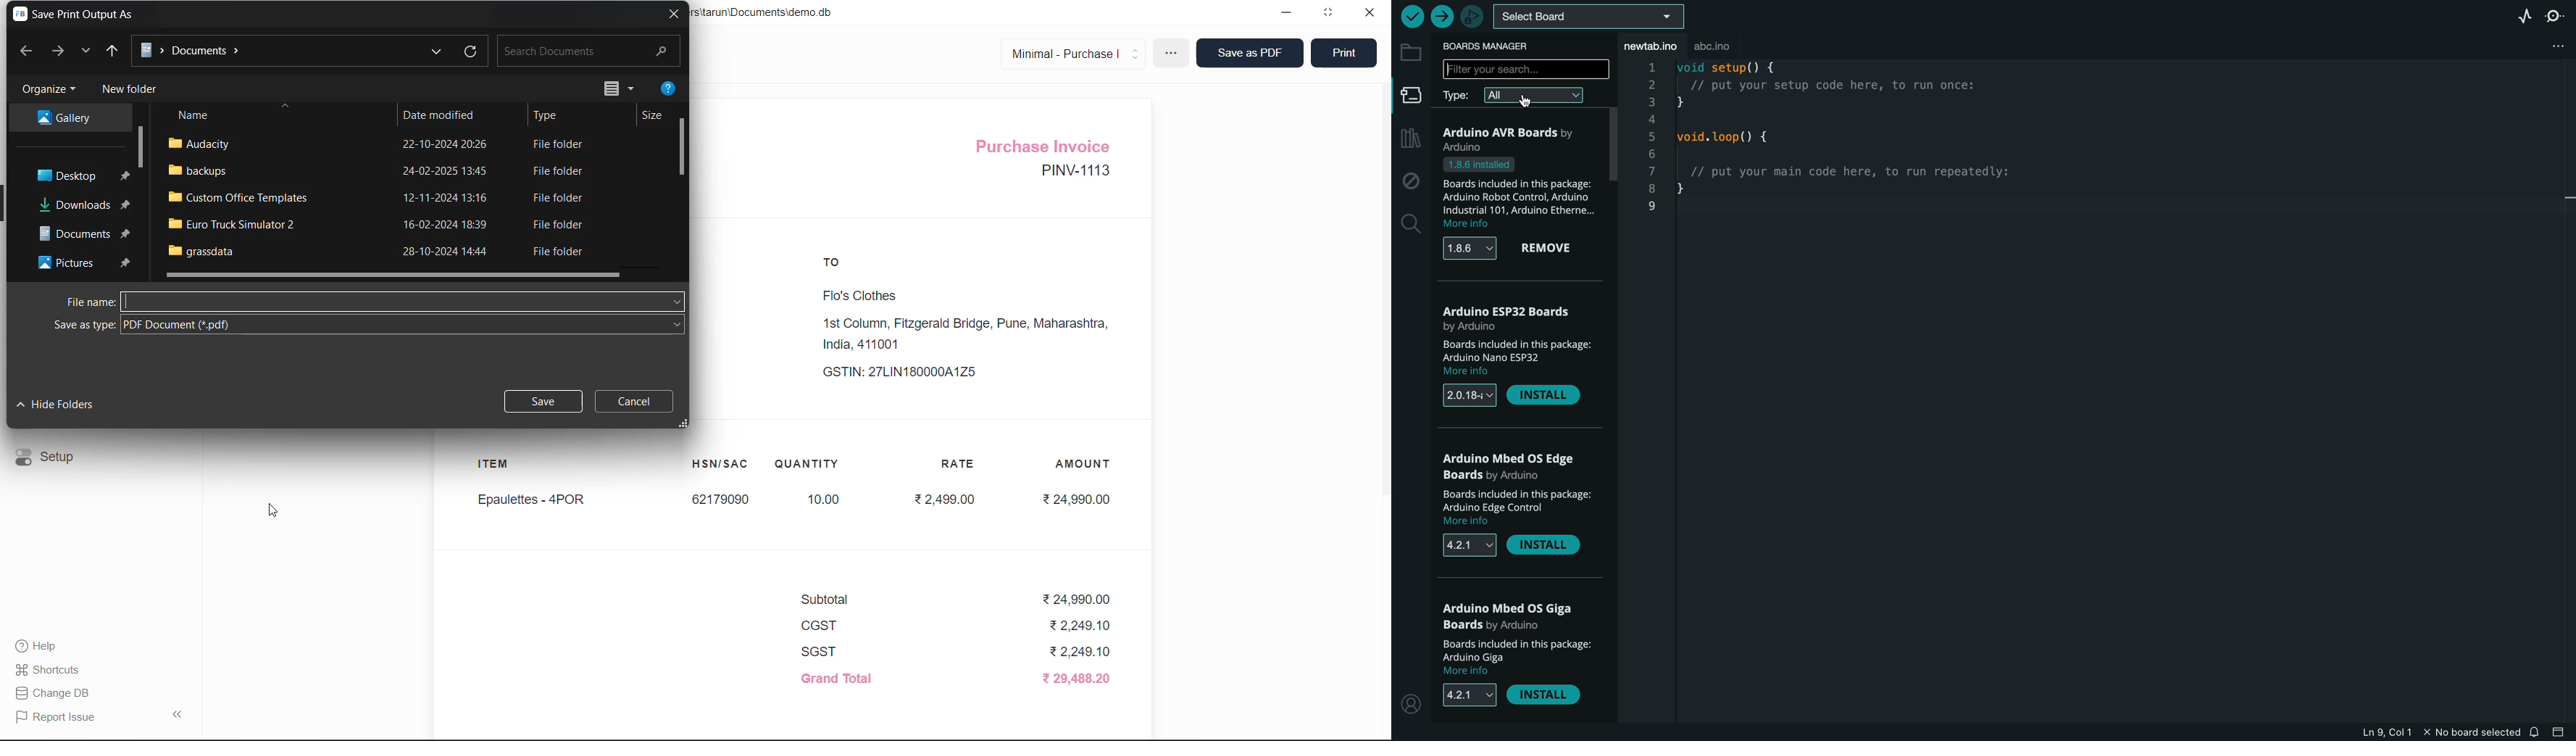 The height and width of the screenshot is (756, 2576). Describe the element at coordinates (237, 223) in the screenshot. I see `Euro Truck Simulator 2` at that location.